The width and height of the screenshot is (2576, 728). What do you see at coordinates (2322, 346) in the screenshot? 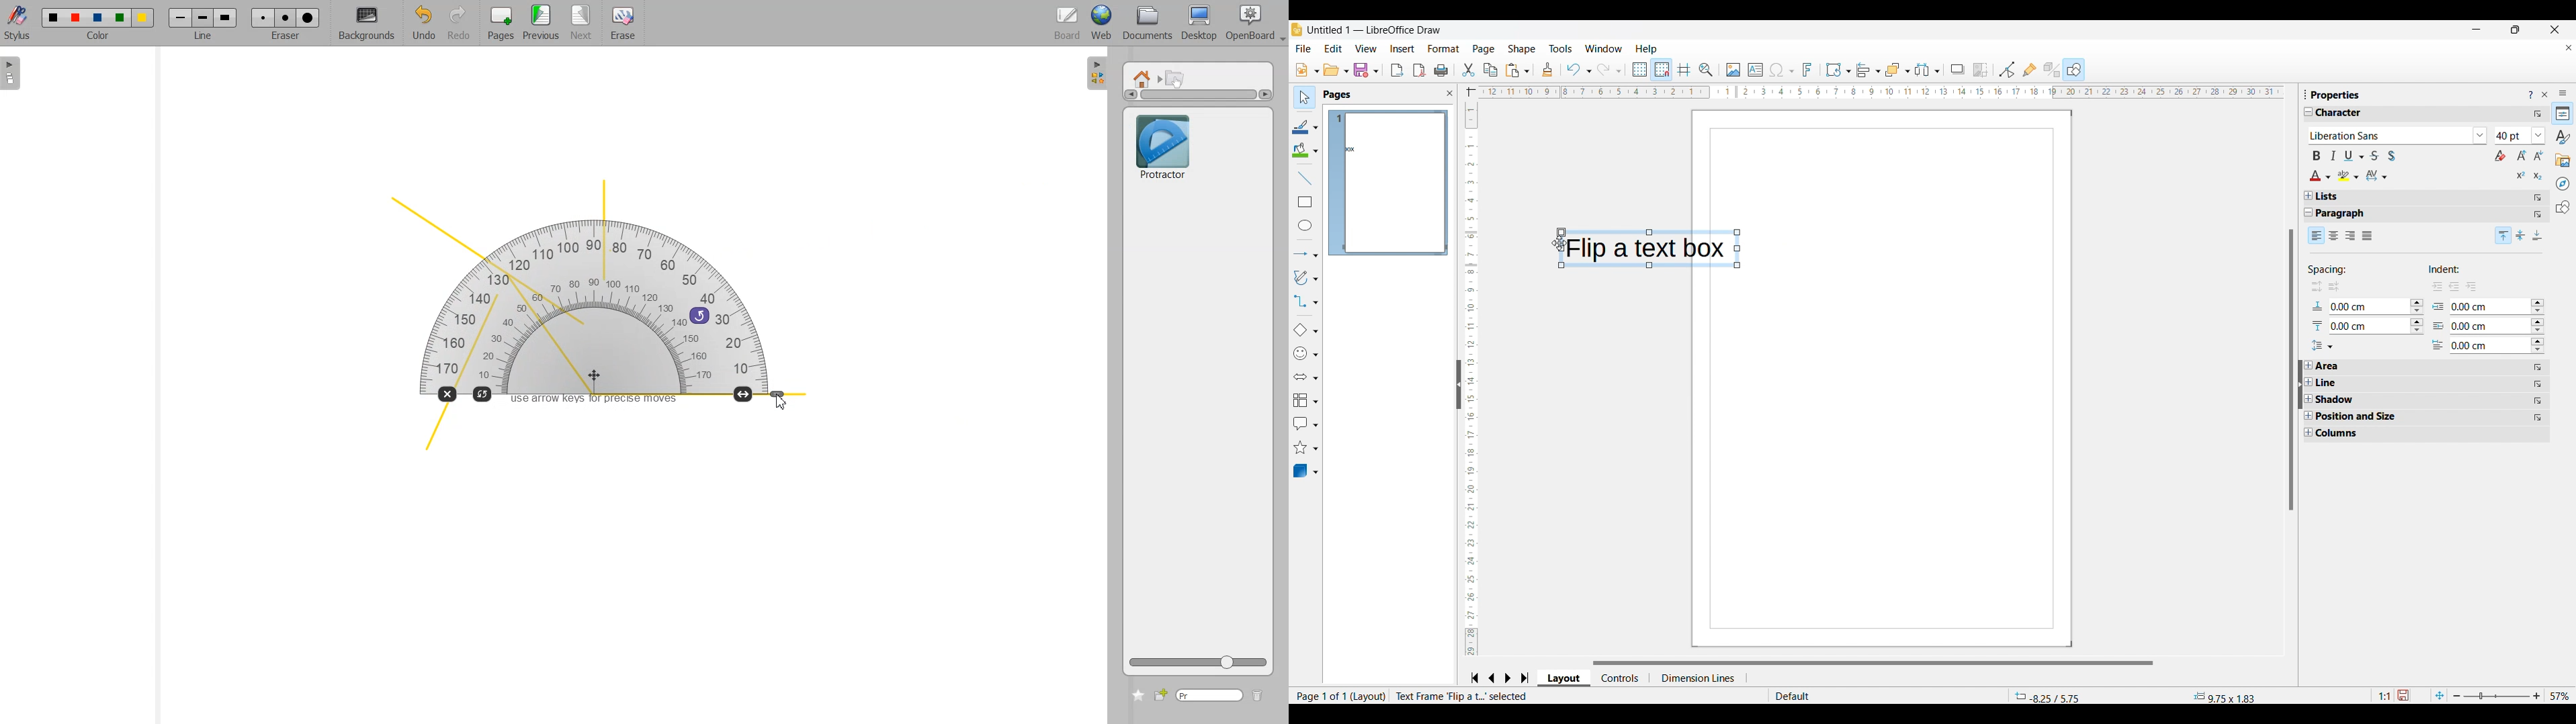
I see `Set line spacing options` at bounding box center [2322, 346].